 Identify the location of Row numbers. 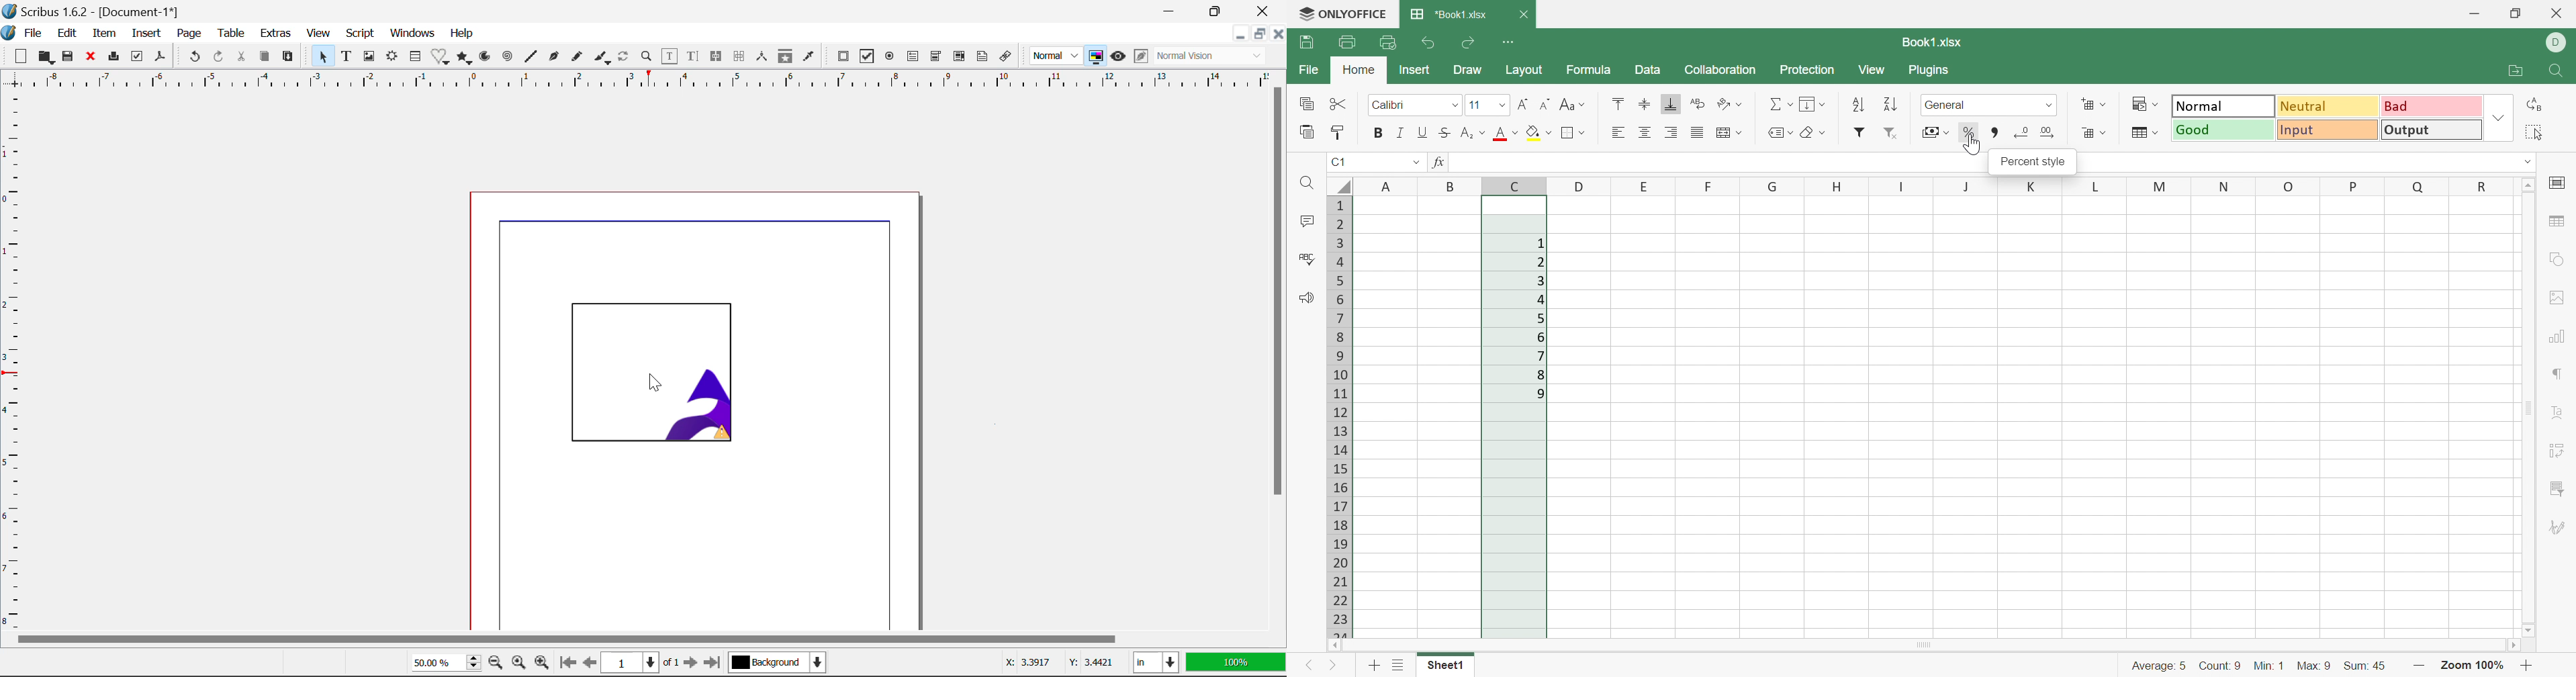
(1338, 417).